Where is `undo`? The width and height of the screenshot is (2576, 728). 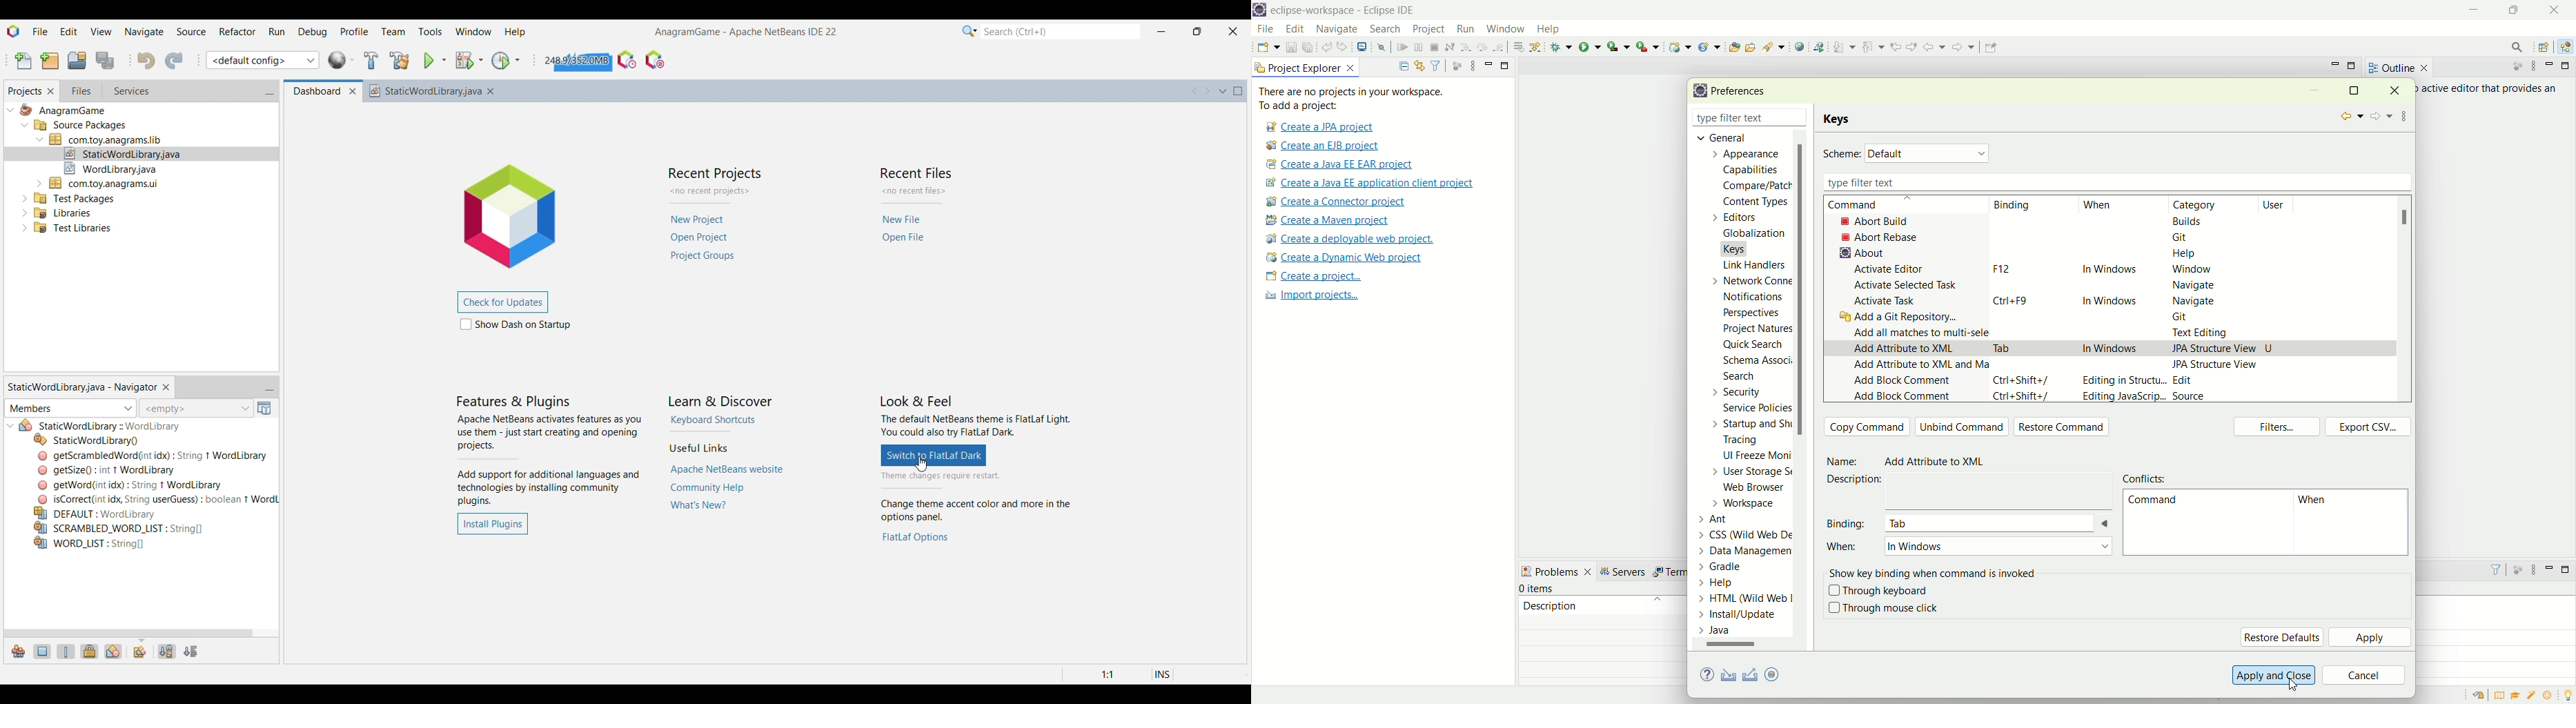
undo is located at coordinates (1328, 48).